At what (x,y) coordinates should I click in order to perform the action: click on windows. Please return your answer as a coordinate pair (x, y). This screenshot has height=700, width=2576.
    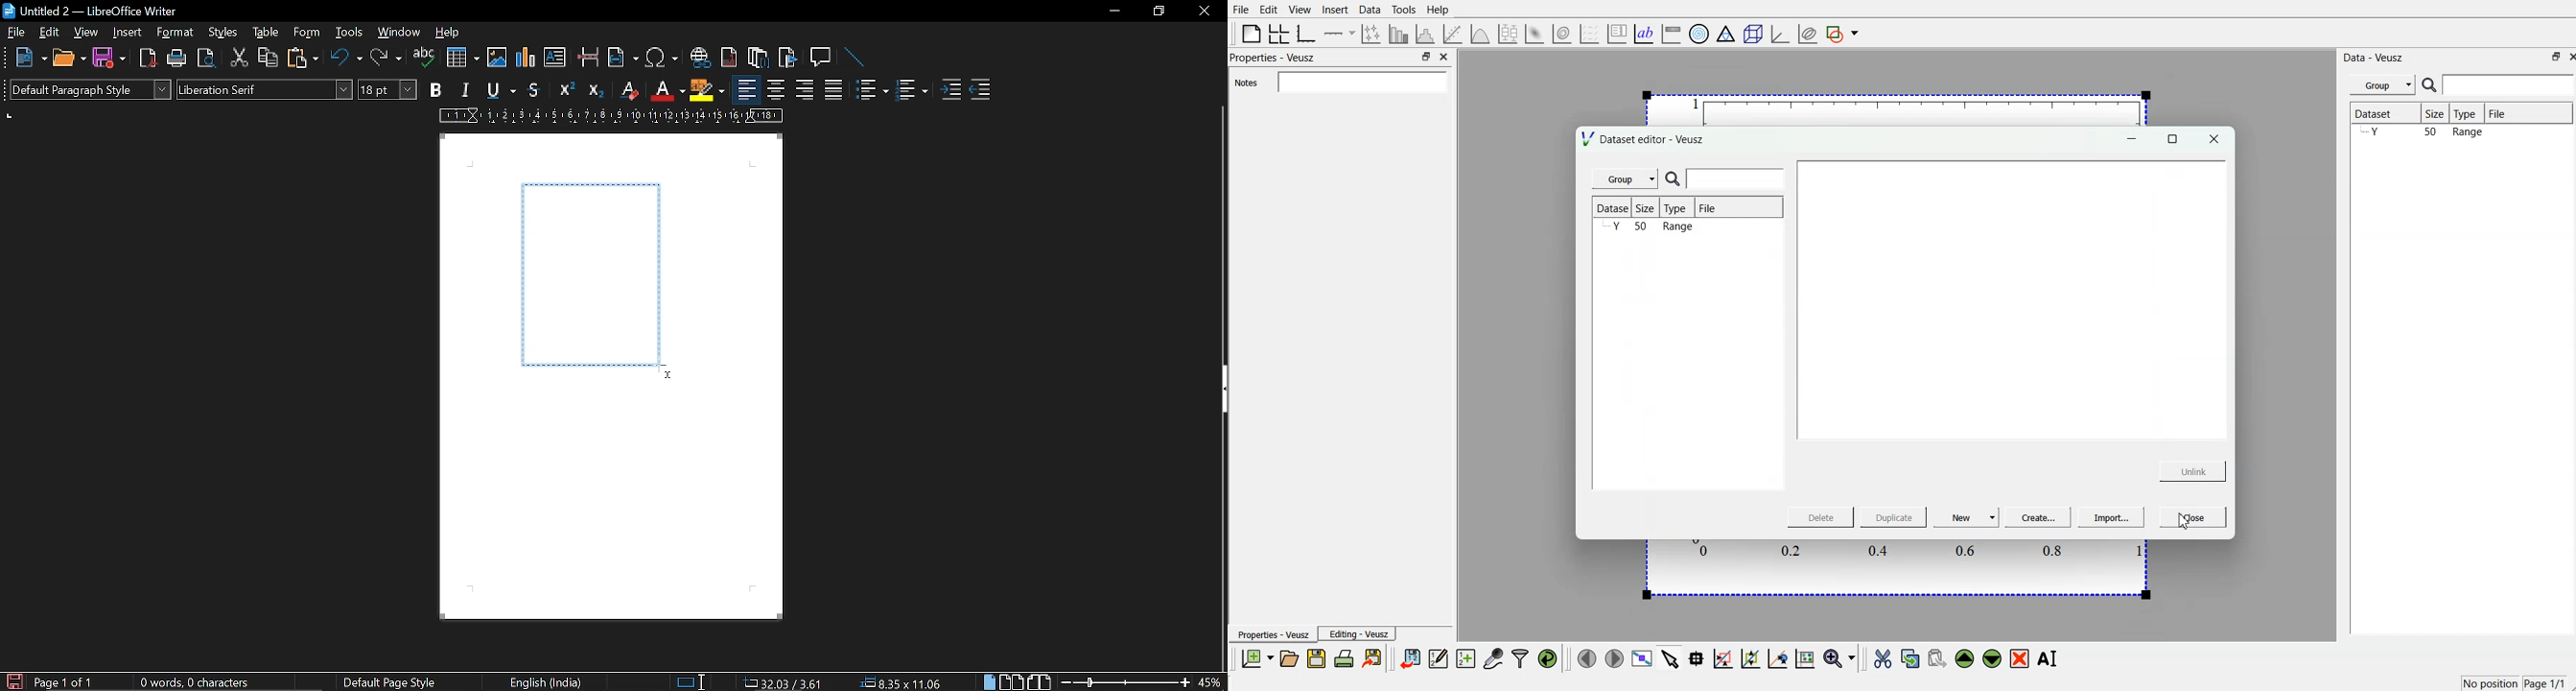
    Looking at the image, I should click on (399, 34).